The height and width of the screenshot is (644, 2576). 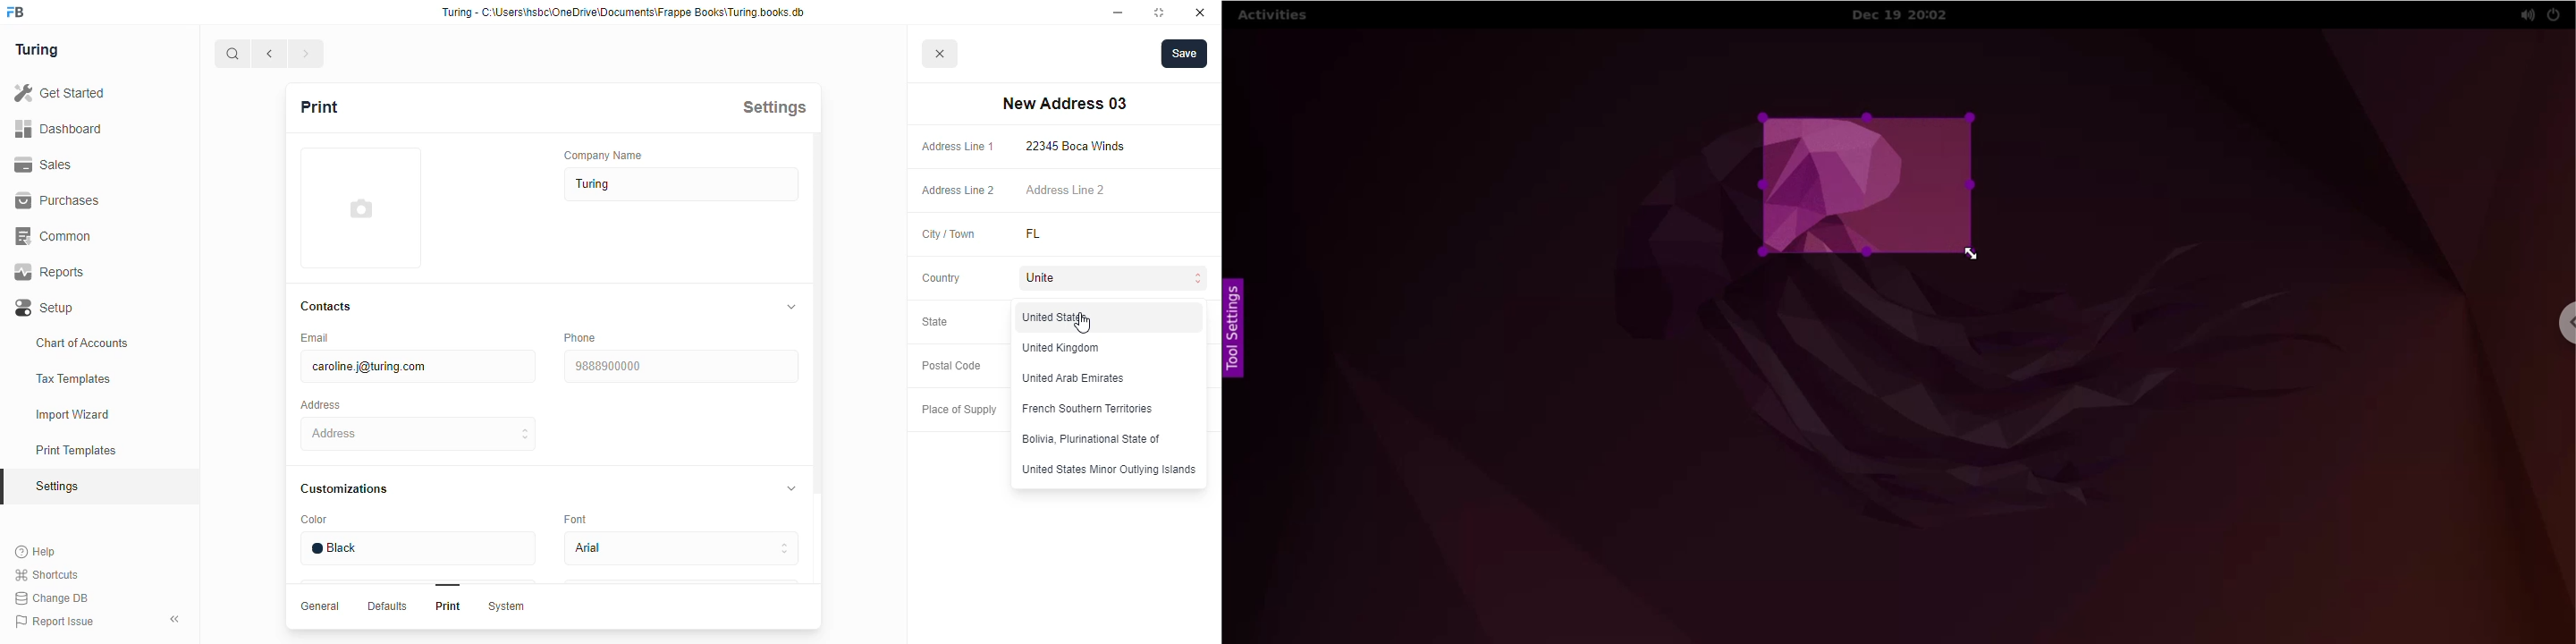 What do you see at coordinates (1869, 184) in the screenshot?
I see `selected area` at bounding box center [1869, 184].